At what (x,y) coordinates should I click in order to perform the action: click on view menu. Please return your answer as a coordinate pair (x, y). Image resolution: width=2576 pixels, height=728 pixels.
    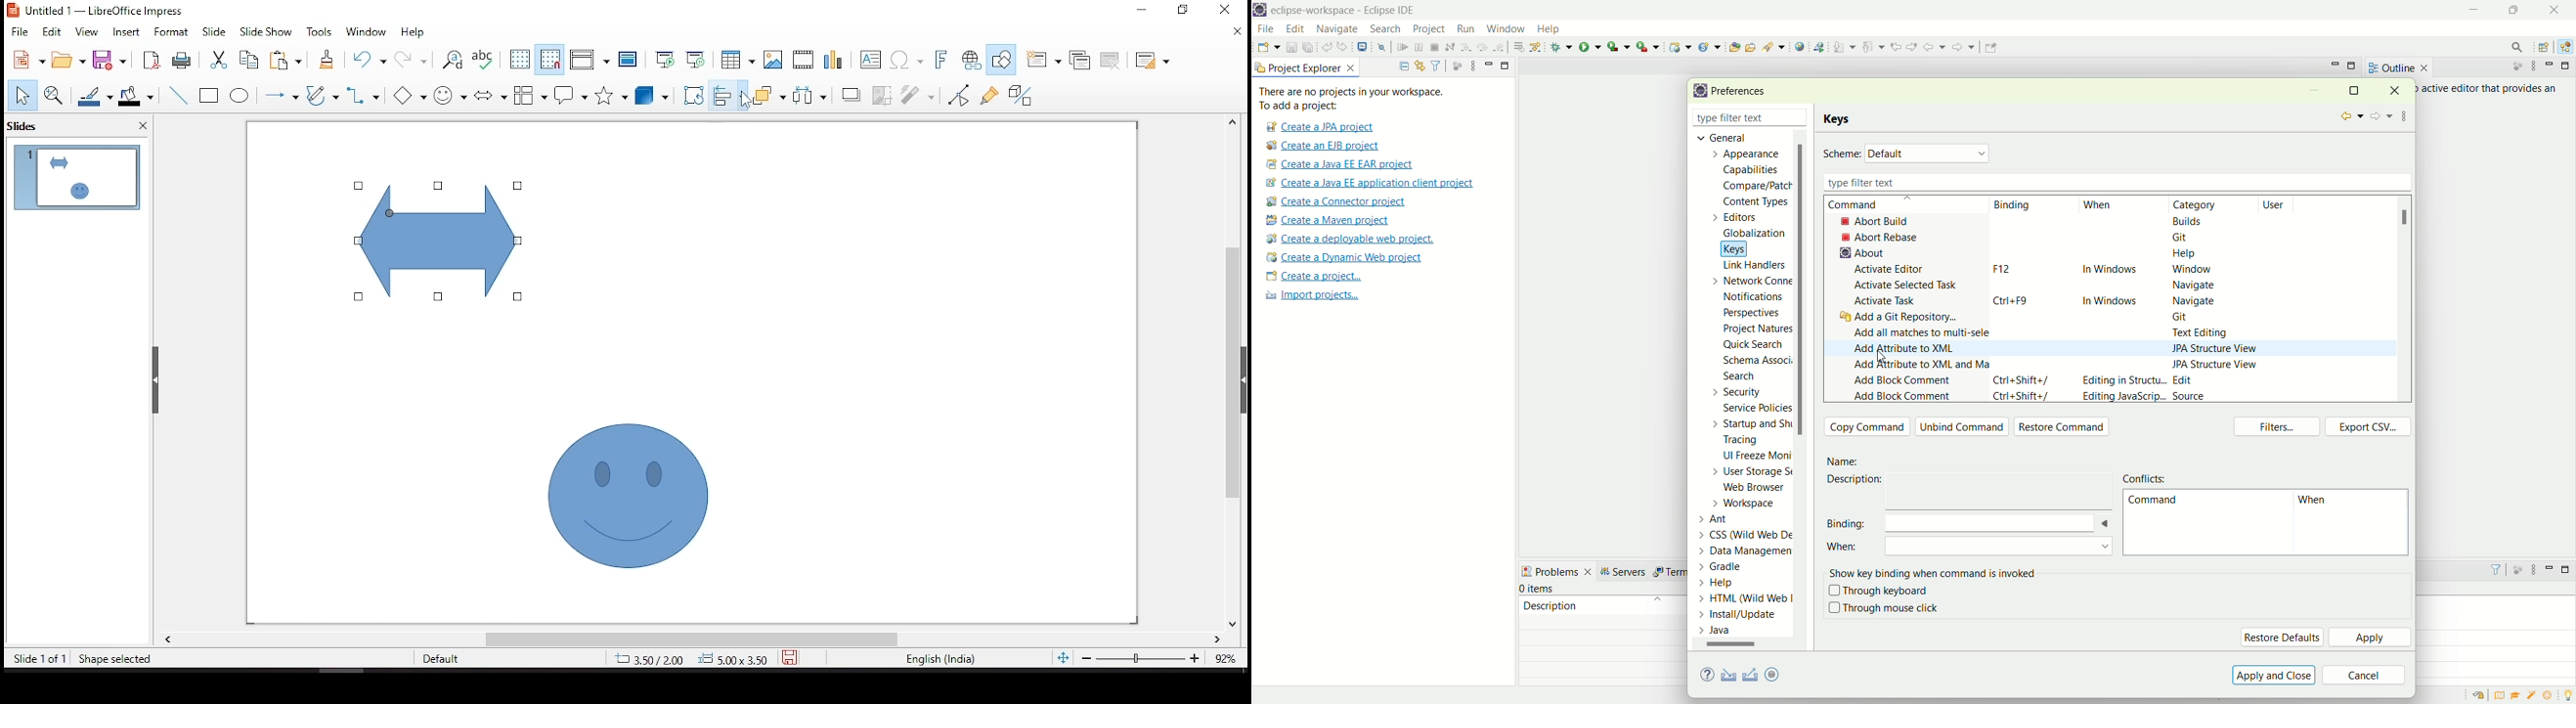
    Looking at the image, I should click on (2533, 66).